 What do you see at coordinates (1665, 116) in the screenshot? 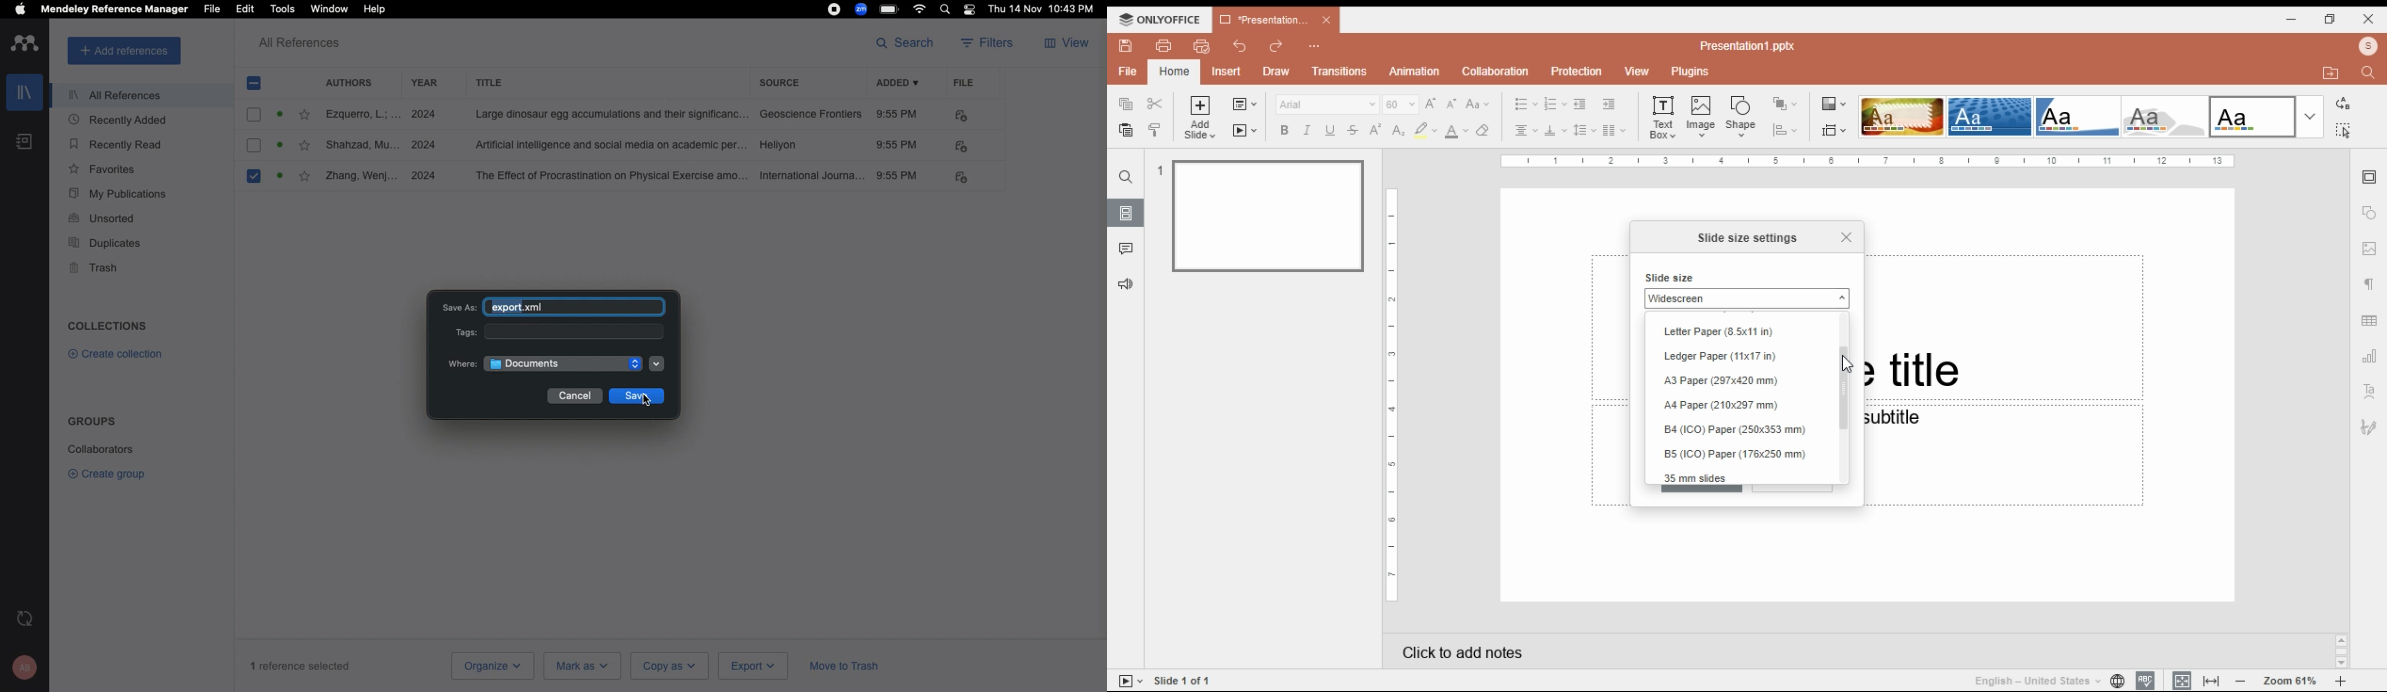
I see `text box` at bounding box center [1665, 116].